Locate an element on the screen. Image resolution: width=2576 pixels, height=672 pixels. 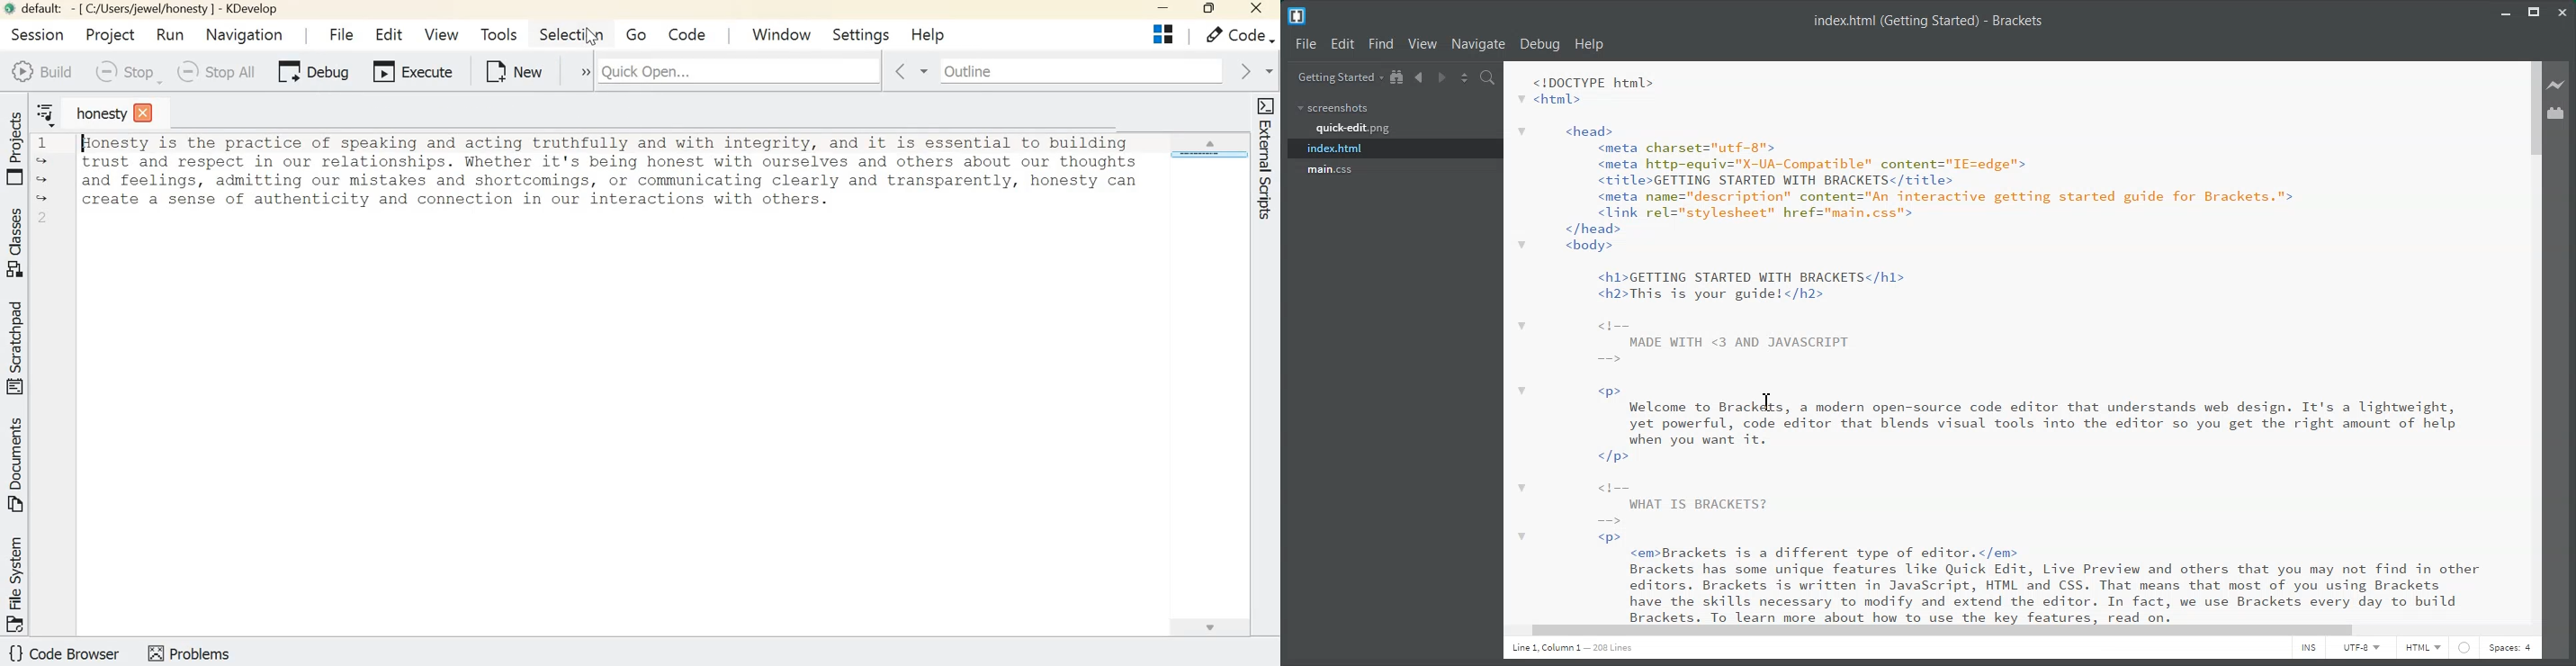
quick-edit.png is located at coordinates (1352, 129).